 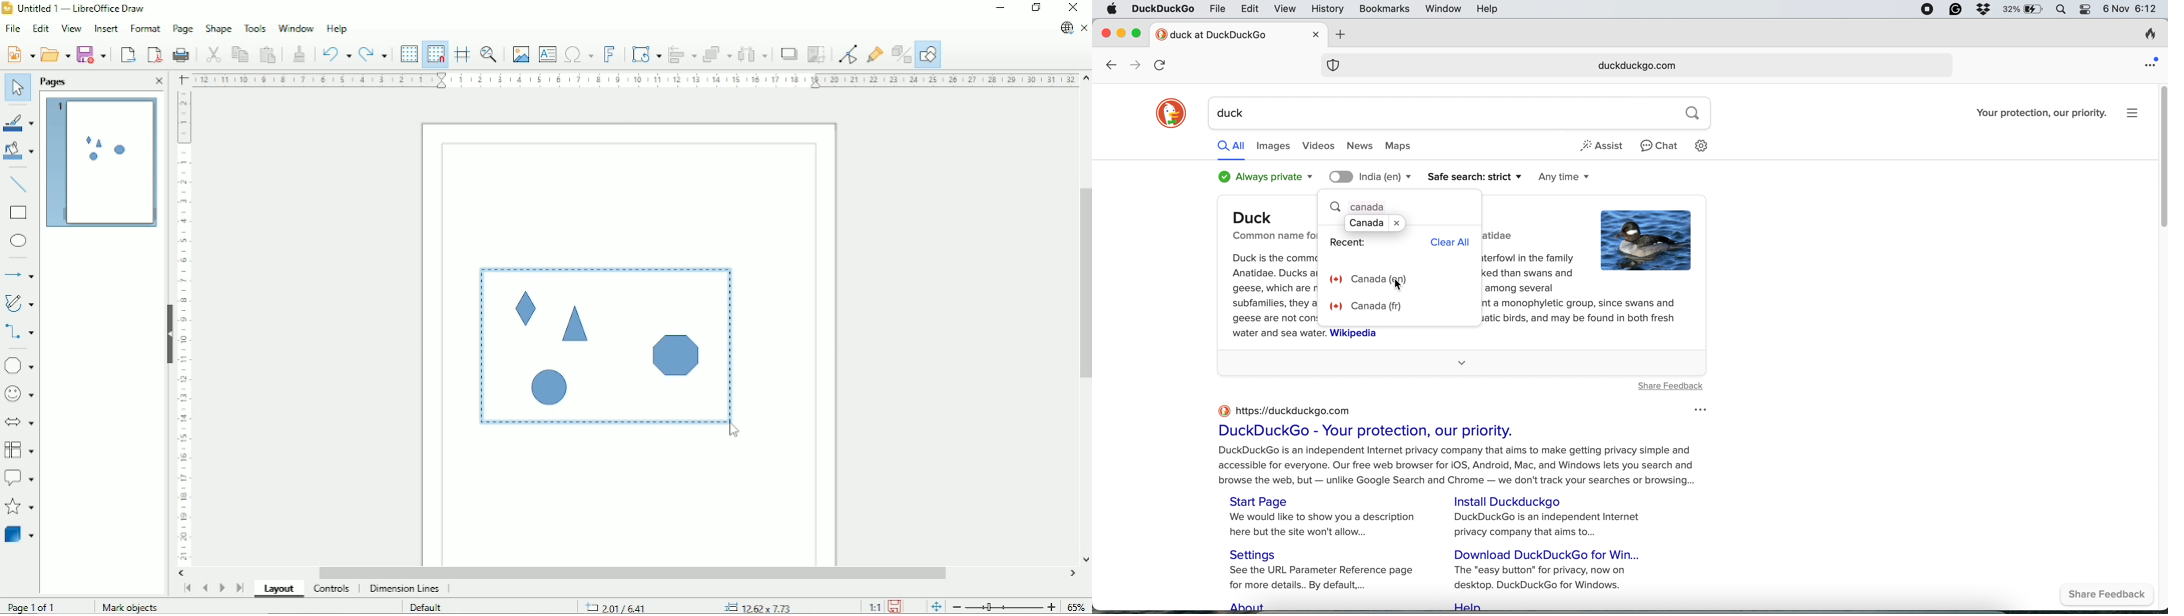 I want to click on Block arrows, so click(x=21, y=423).